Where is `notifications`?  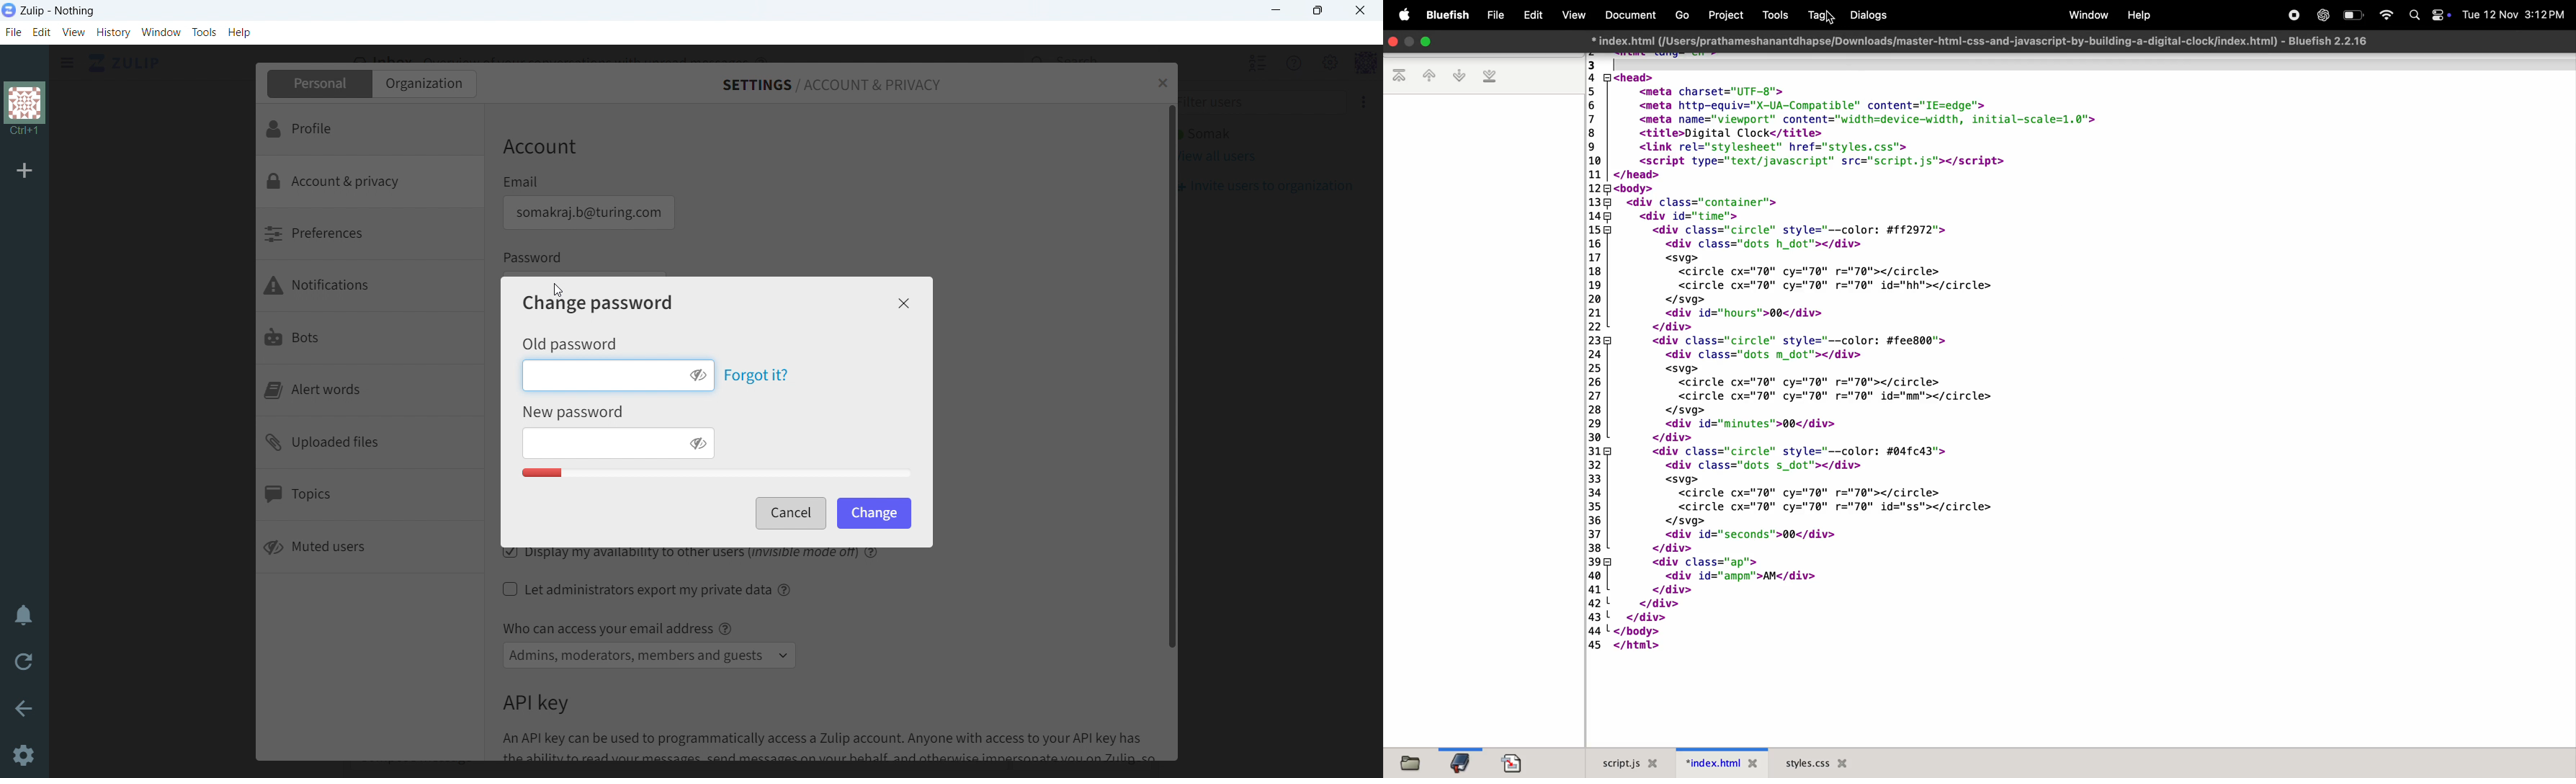 notifications is located at coordinates (371, 288).